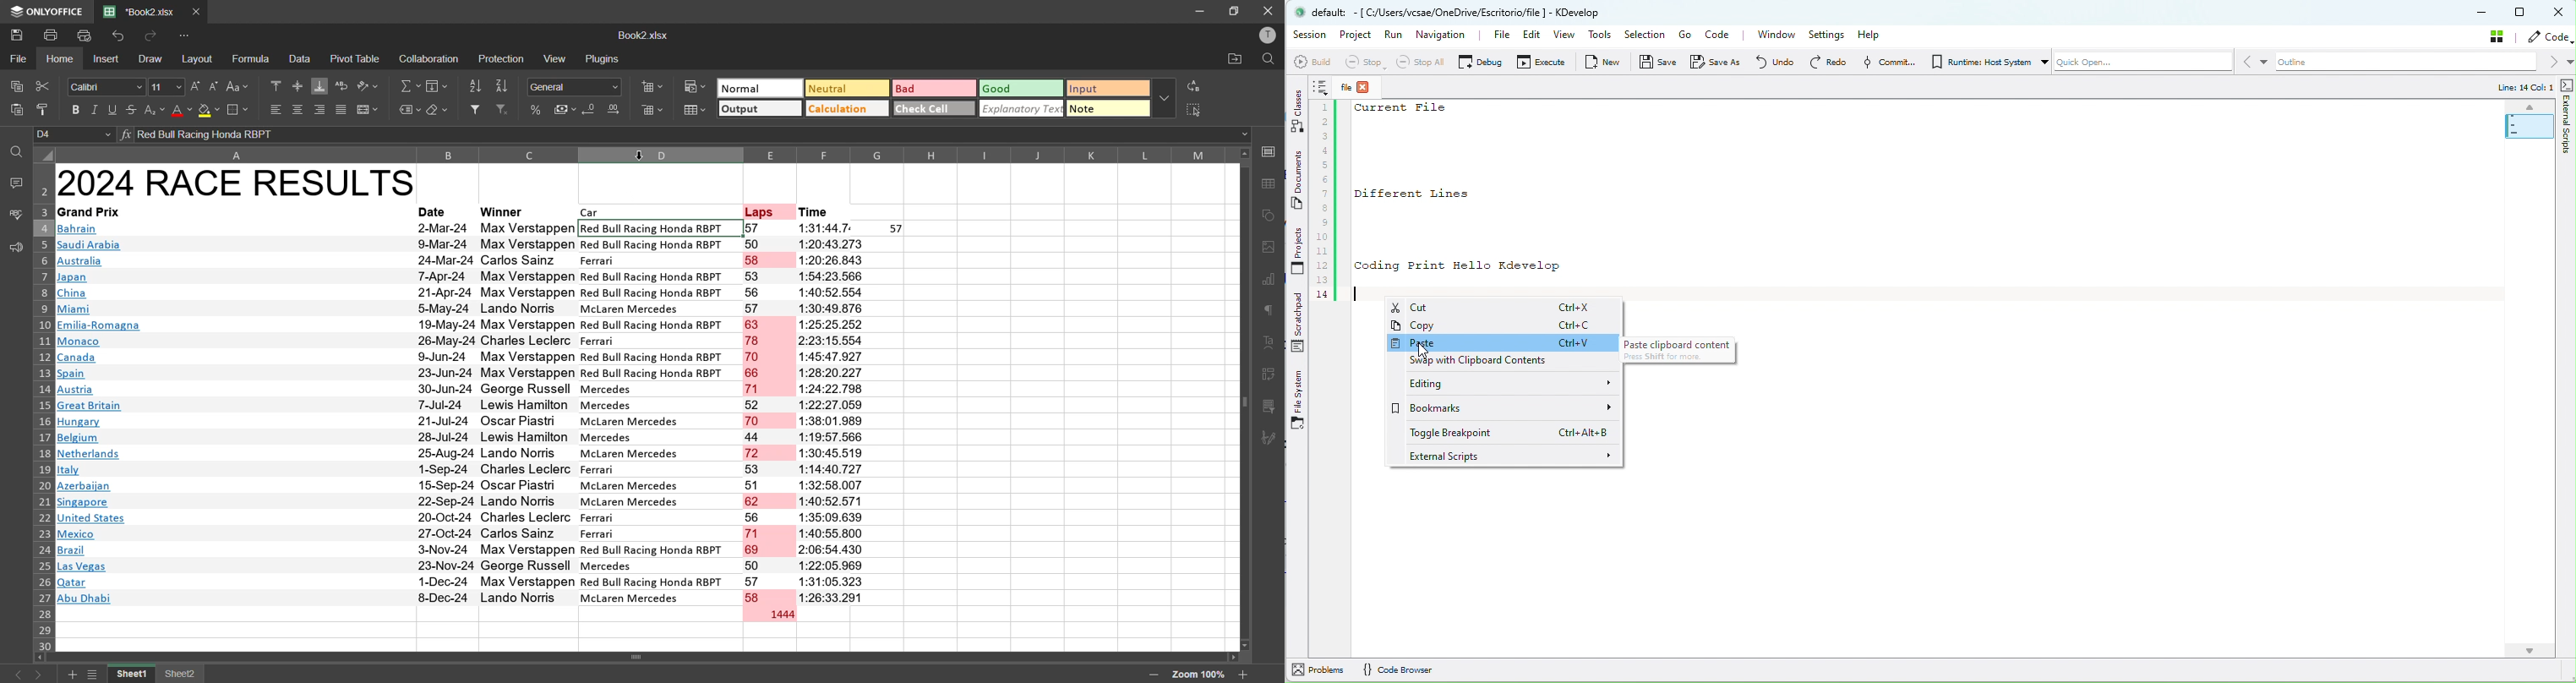  What do you see at coordinates (503, 108) in the screenshot?
I see `clear filter` at bounding box center [503, 108].